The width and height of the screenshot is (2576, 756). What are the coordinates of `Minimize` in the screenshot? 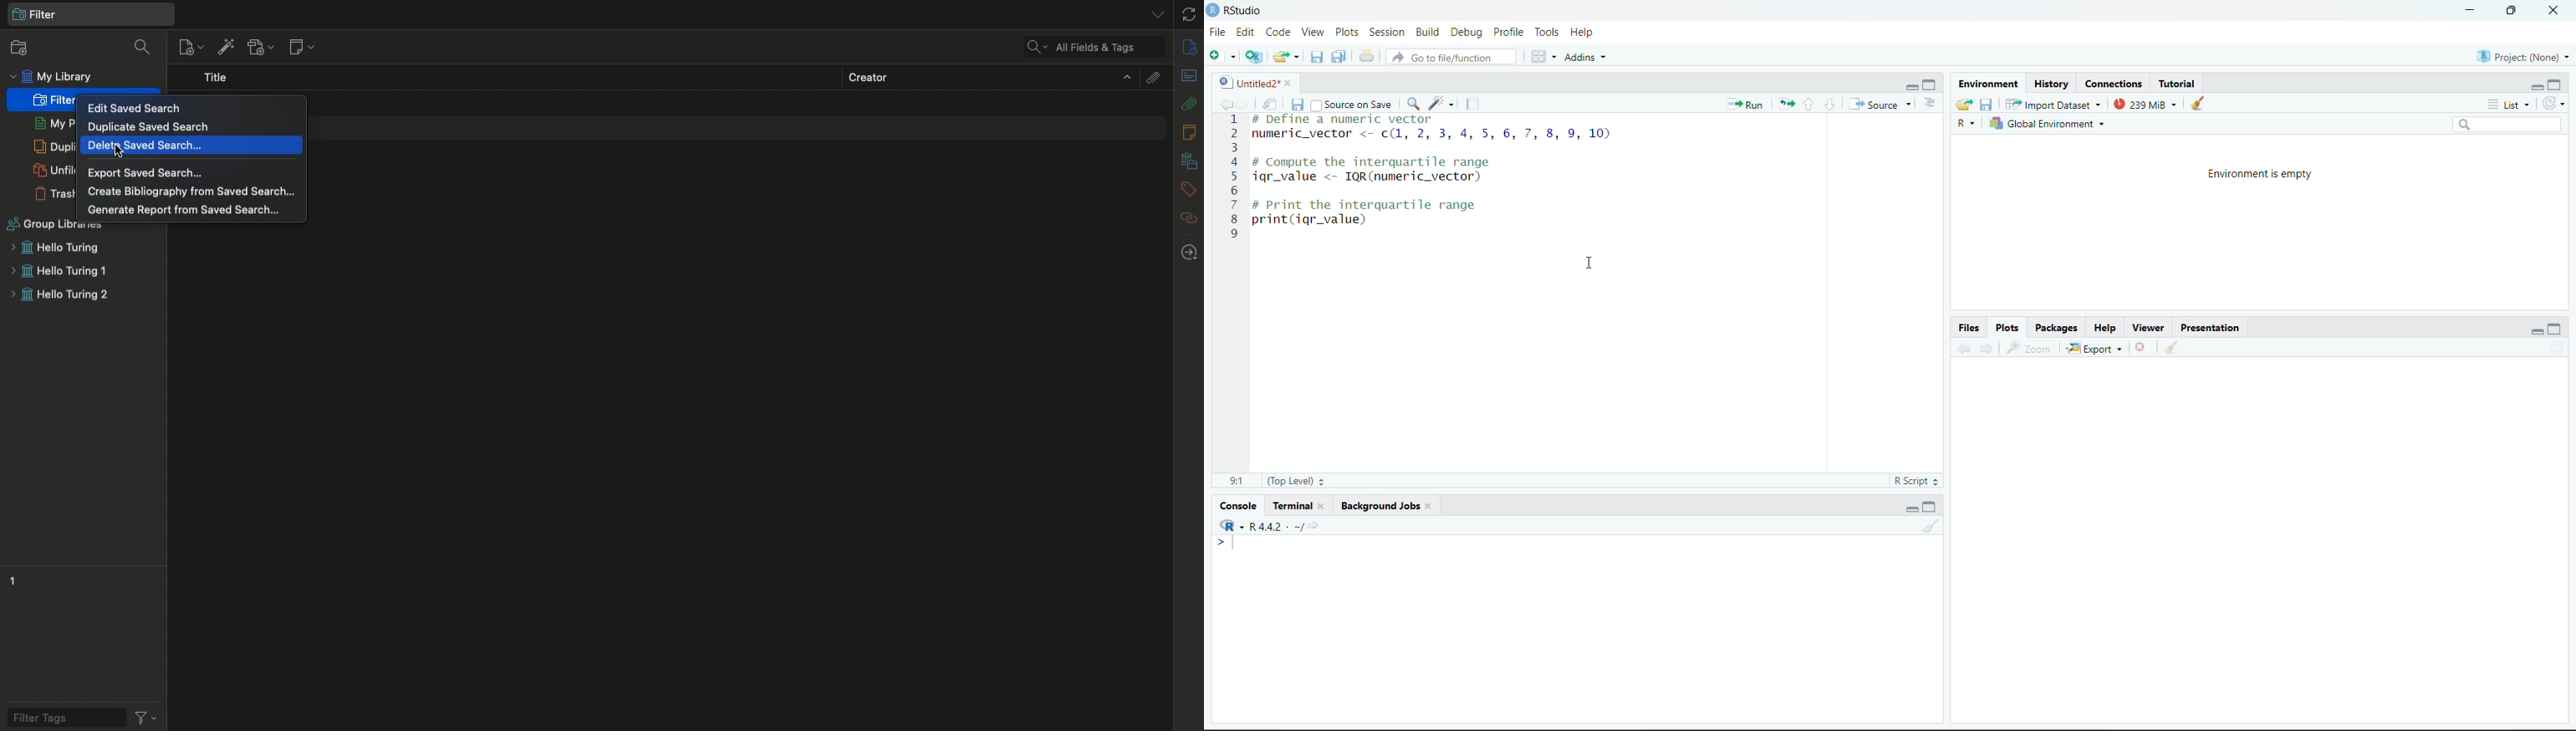 It's located at (2471, 11).